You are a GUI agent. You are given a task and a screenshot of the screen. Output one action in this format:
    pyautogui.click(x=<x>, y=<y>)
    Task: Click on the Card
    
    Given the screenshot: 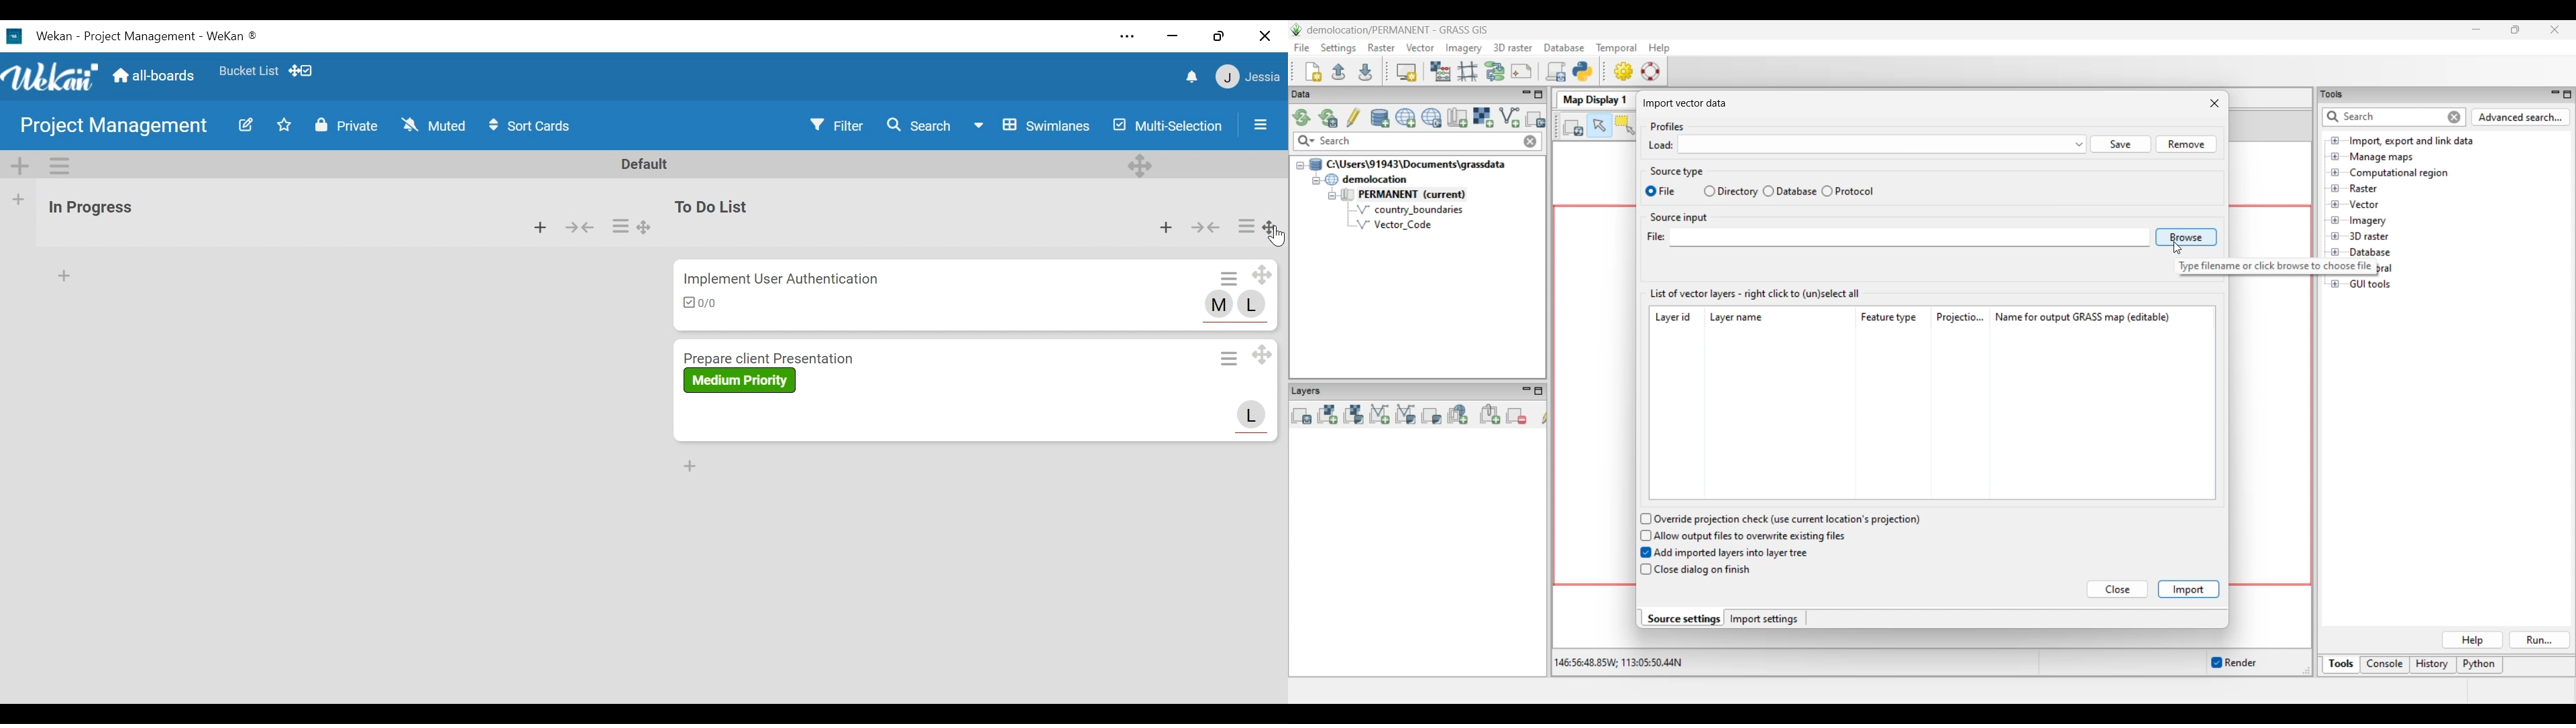 What is the action you would take?
    pyautogui.click(x=858, y=391)
    